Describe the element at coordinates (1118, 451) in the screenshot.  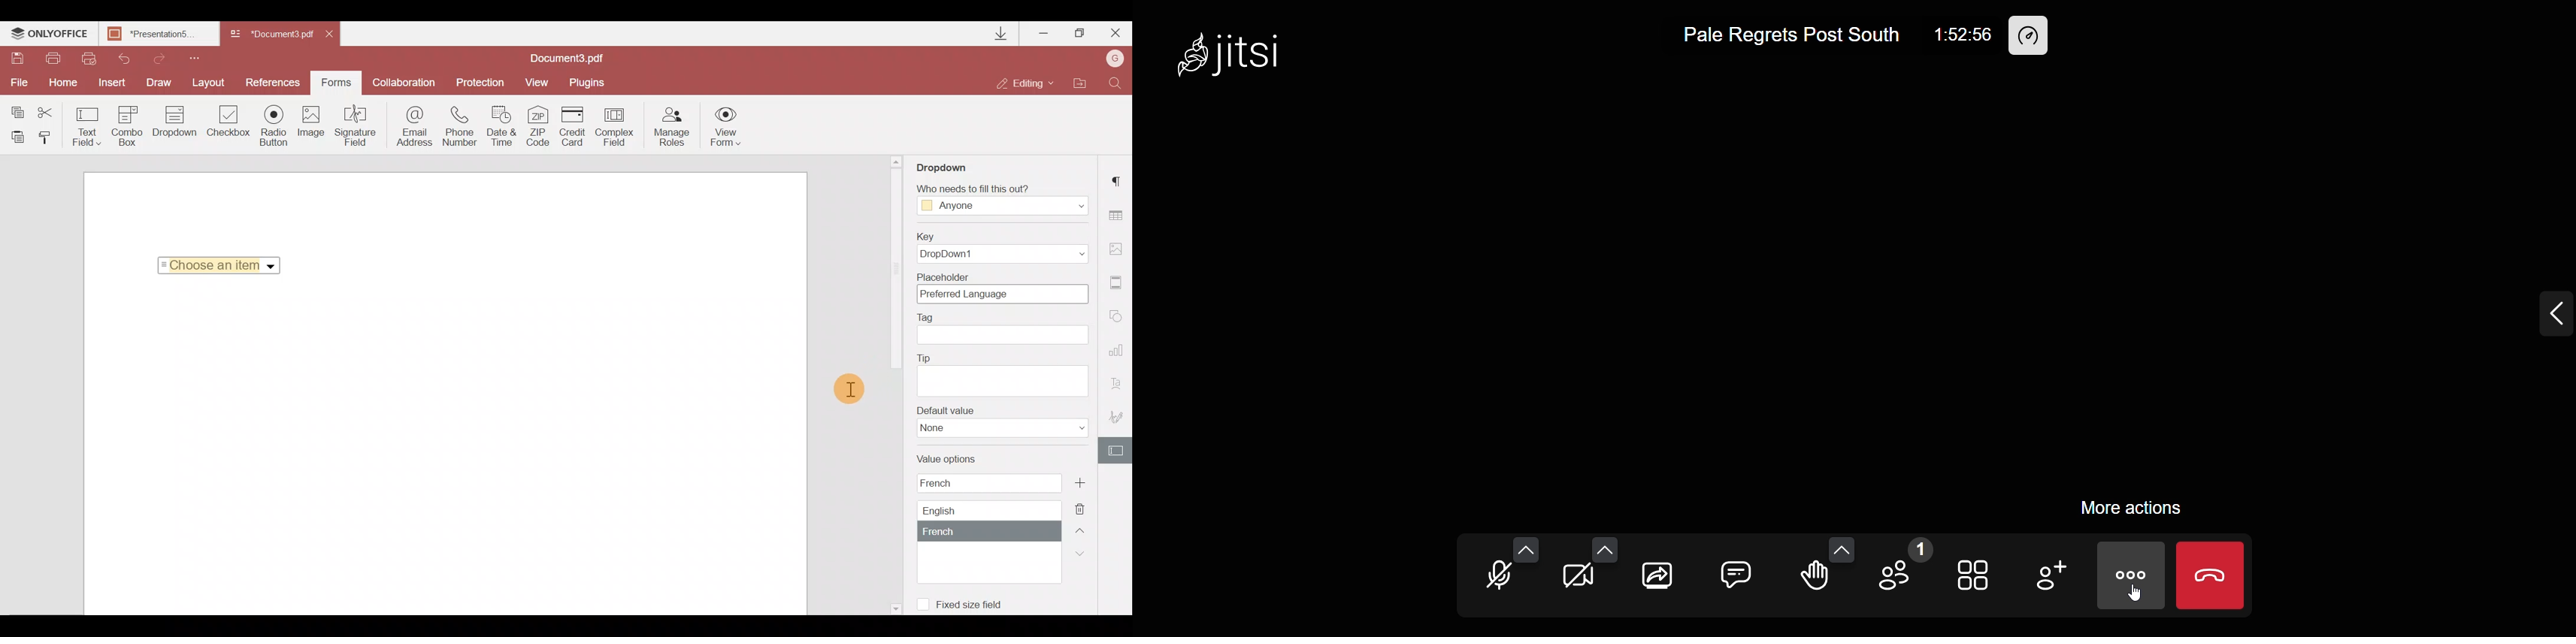
I see `Form settings` at that location.